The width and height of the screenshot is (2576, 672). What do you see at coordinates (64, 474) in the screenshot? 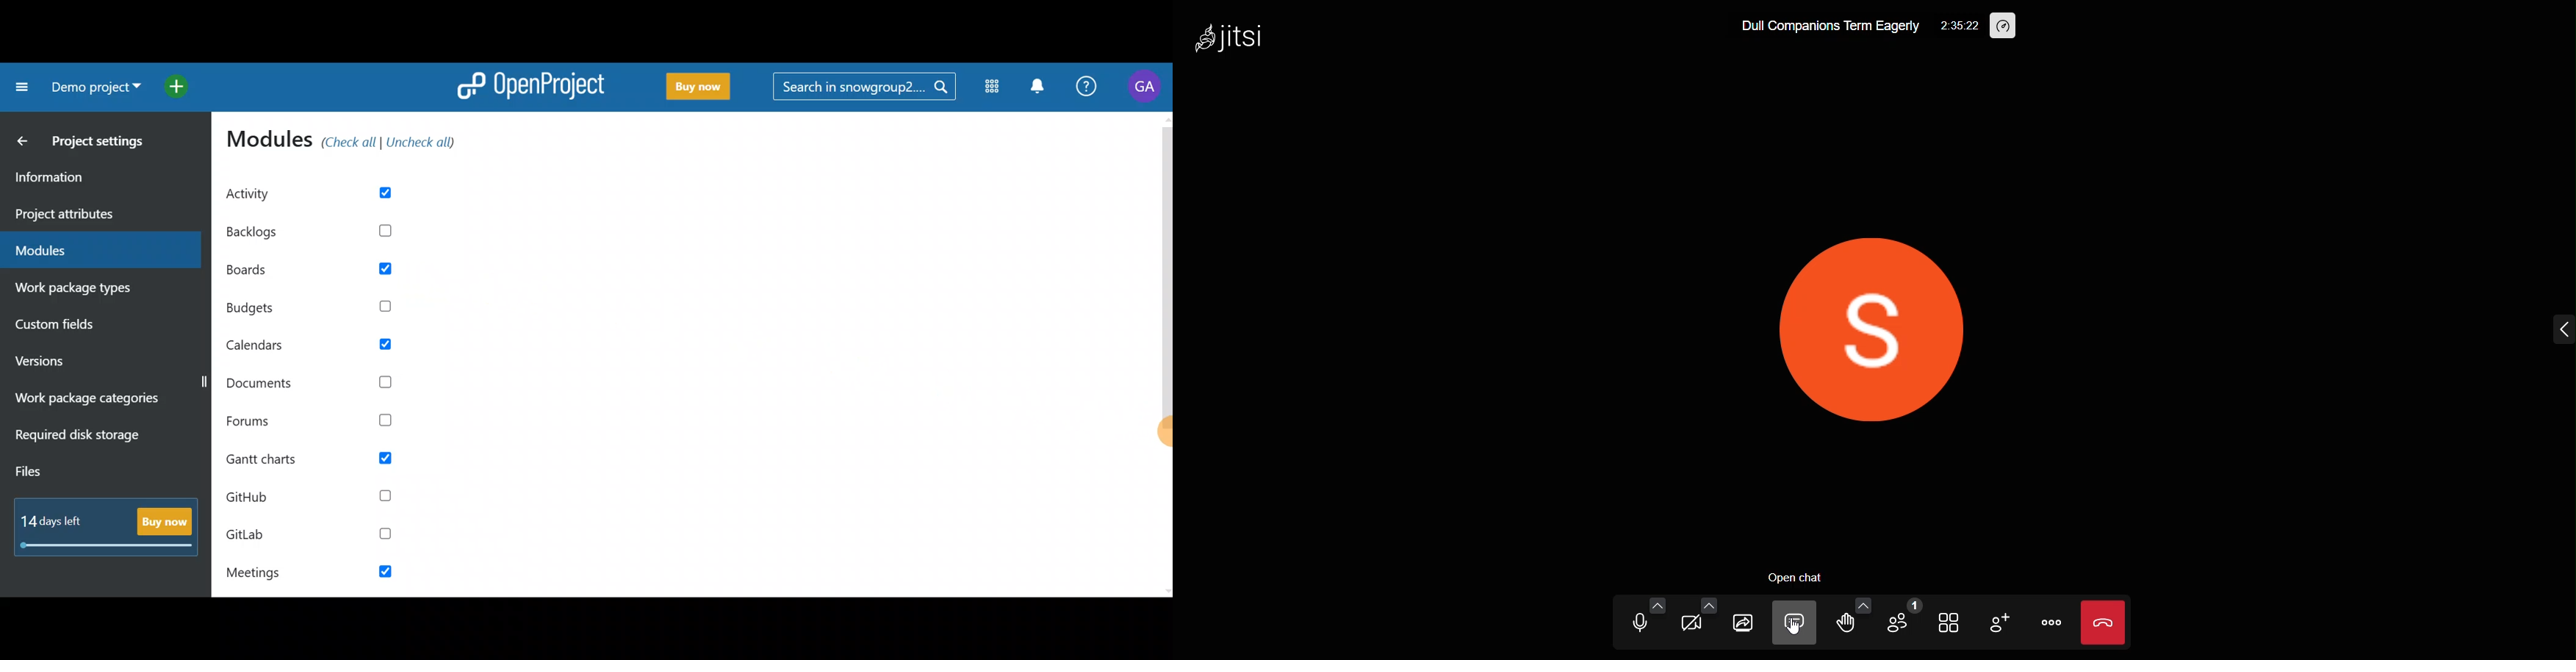
I see `Files` at bounding box center [64, 474].